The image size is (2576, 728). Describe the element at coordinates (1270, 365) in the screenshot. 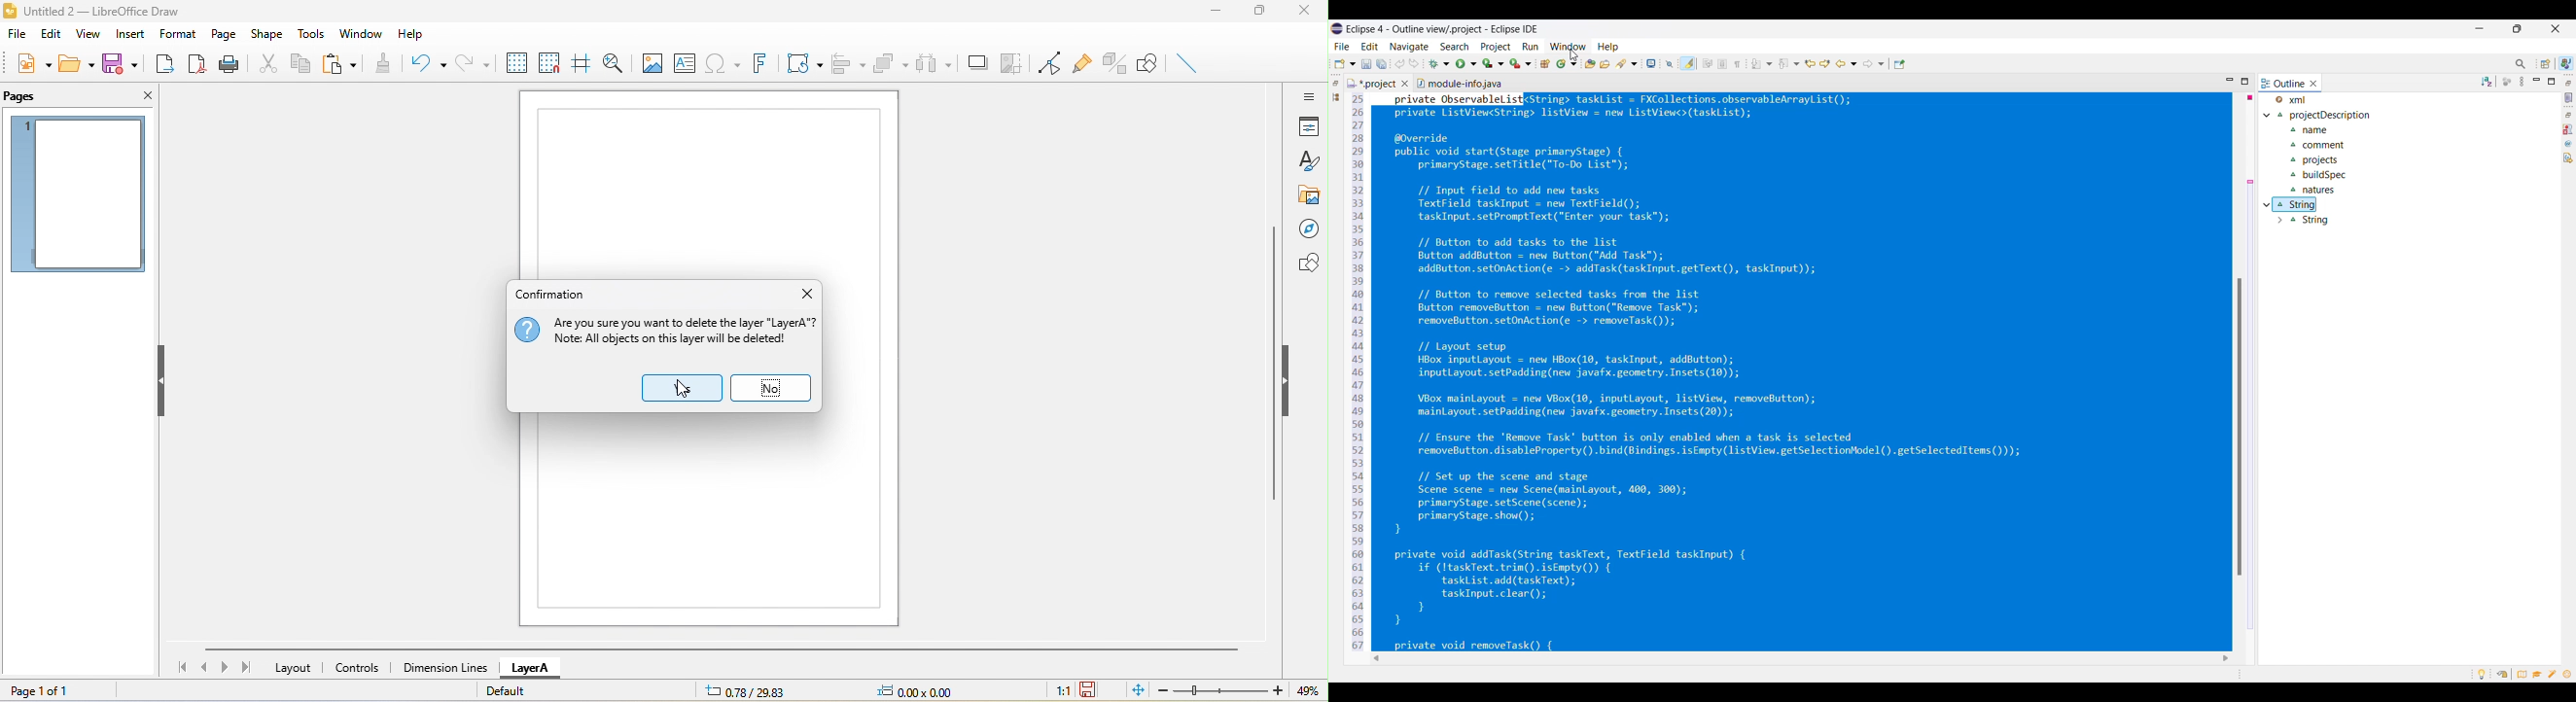

I see `Vertical Scrollbar` at that location.